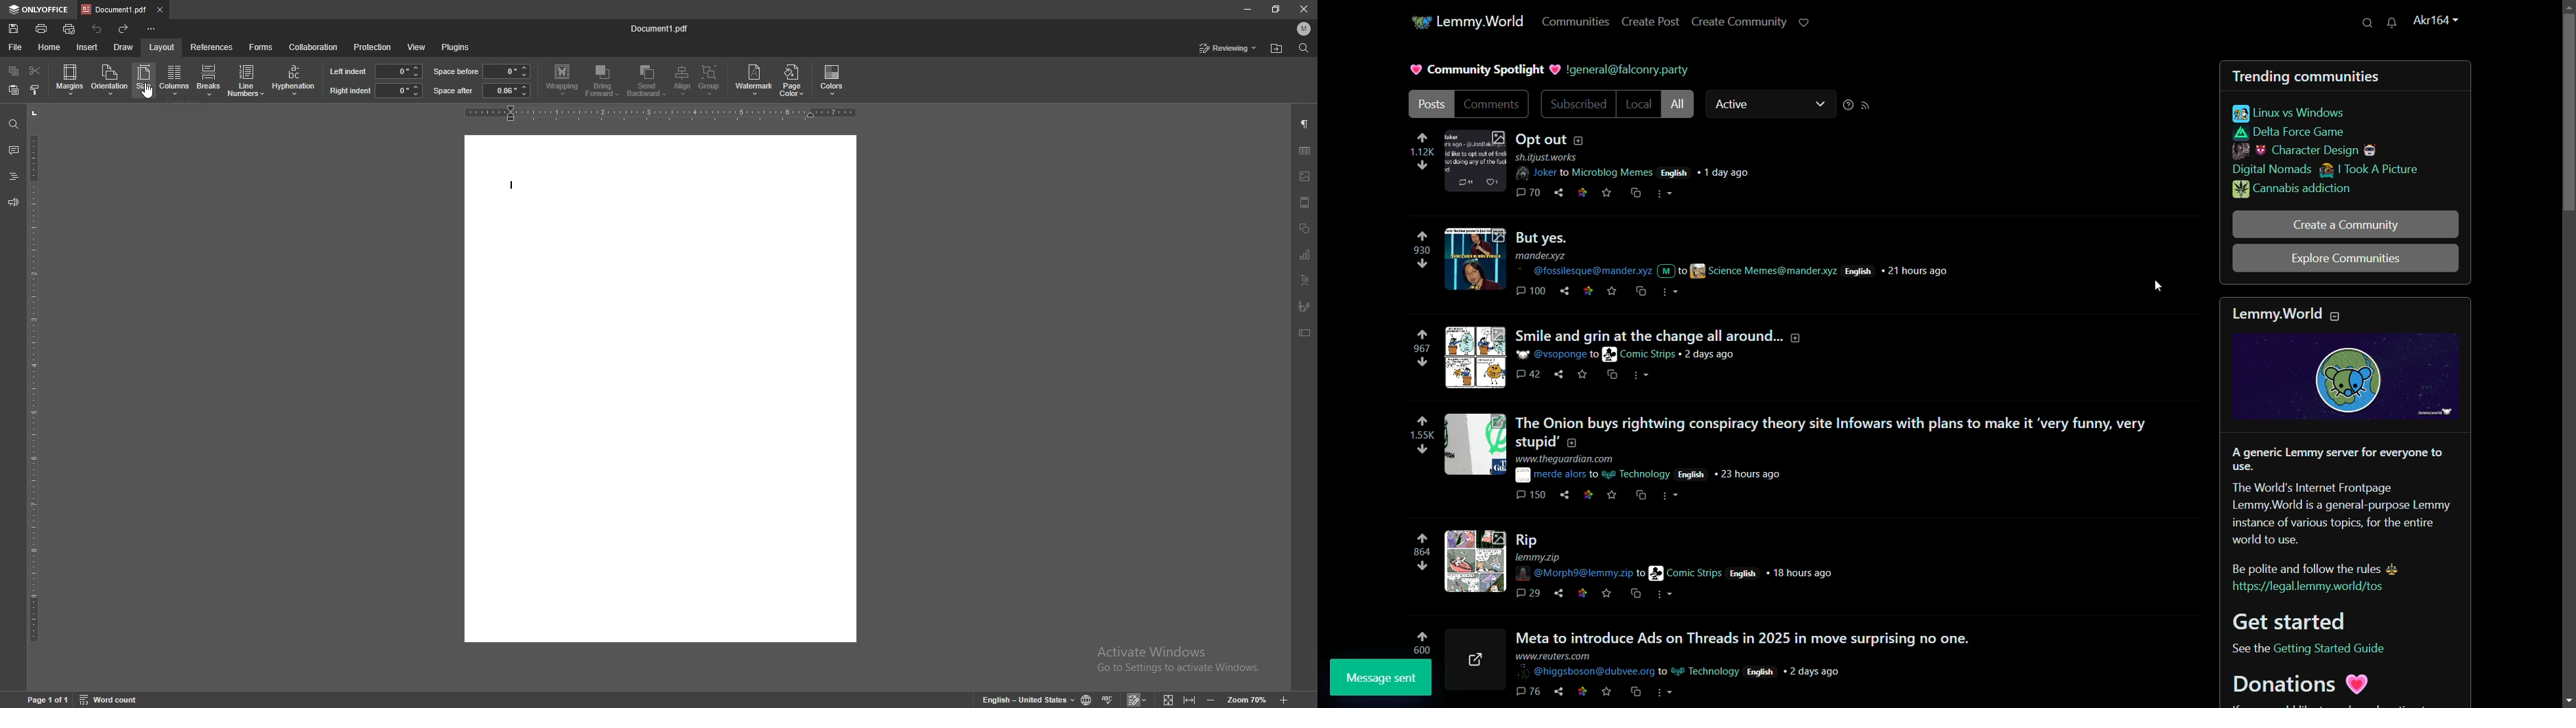  I want to click on post details, so click(1744, 263).